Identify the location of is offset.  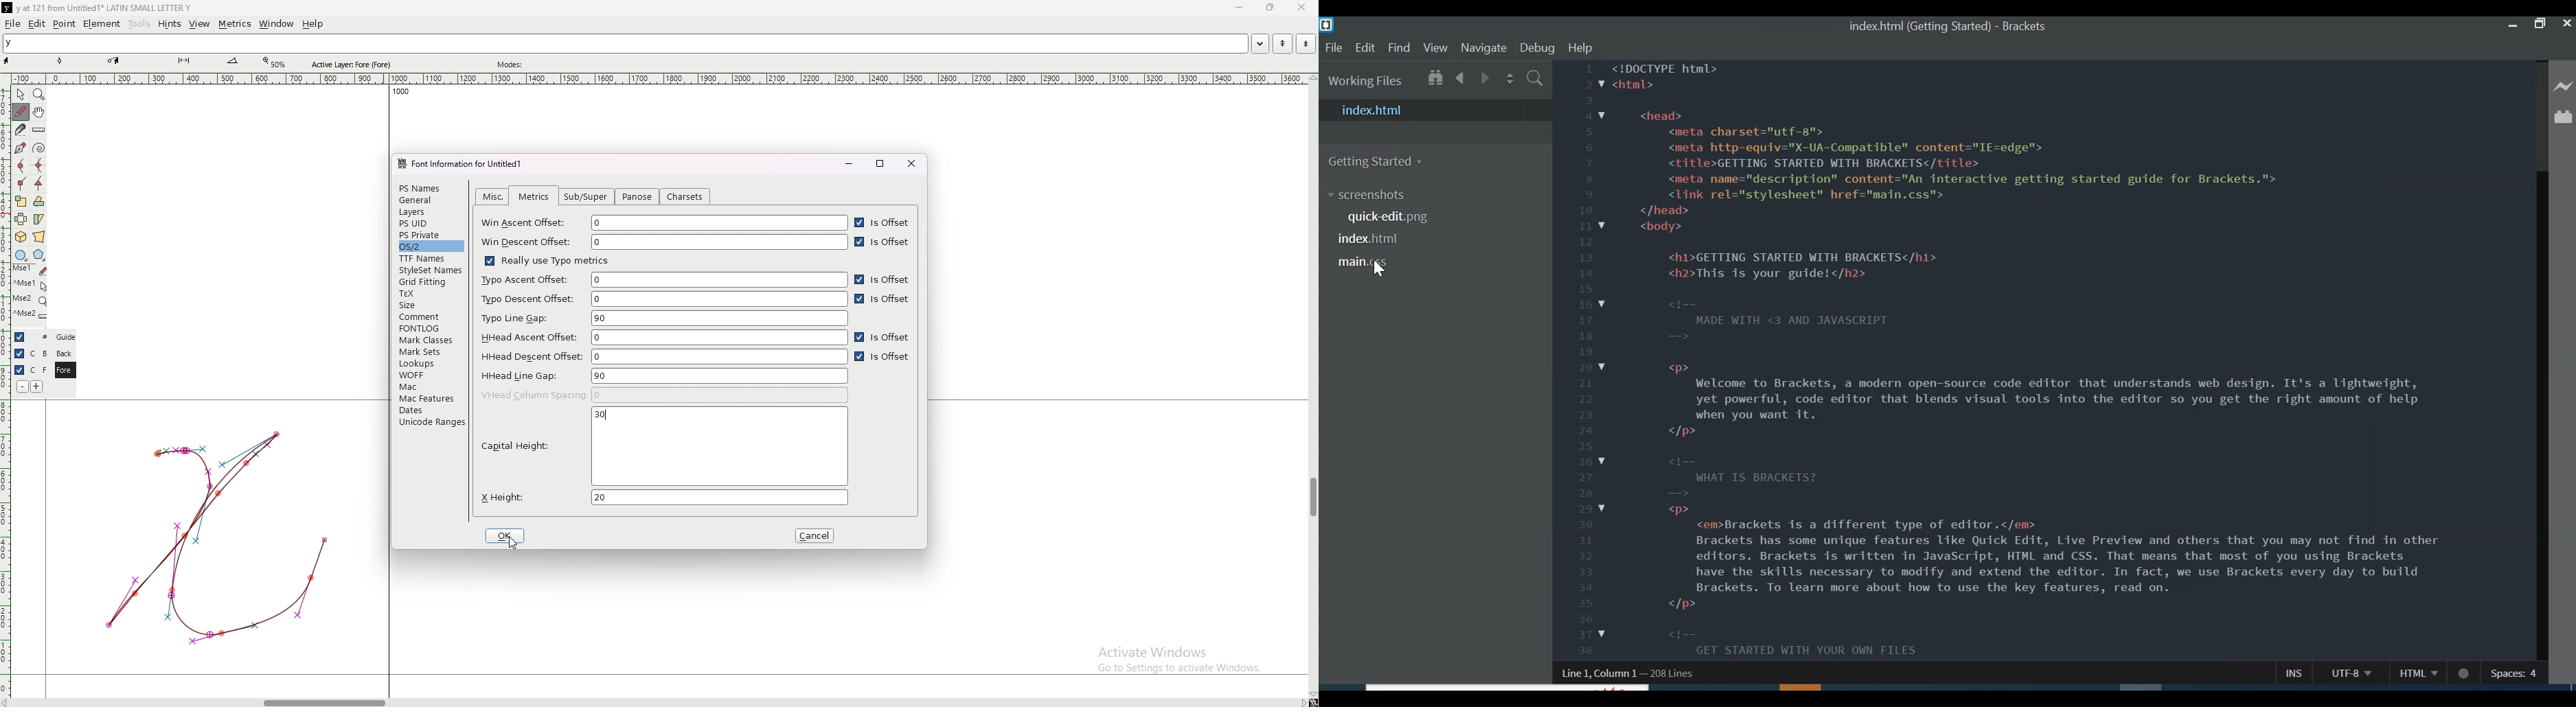
(883, 223).